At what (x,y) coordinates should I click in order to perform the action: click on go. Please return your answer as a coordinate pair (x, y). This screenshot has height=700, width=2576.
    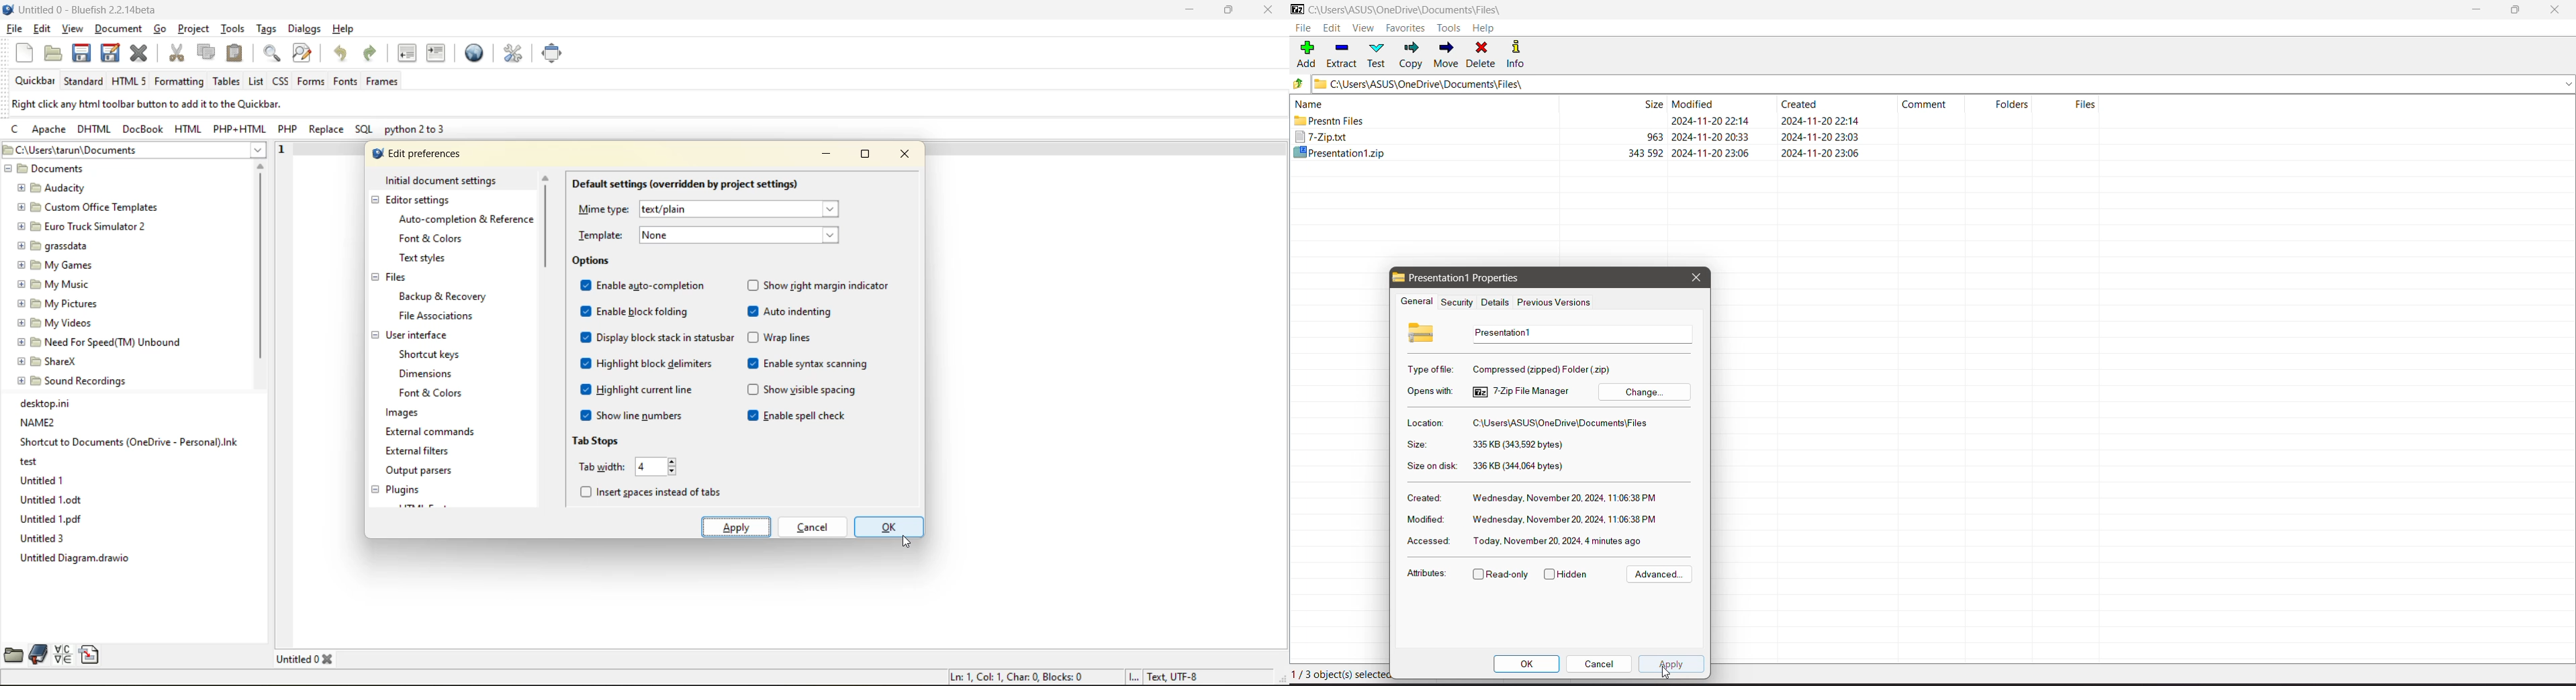
    Looking at the image, I should click on (165, 31).